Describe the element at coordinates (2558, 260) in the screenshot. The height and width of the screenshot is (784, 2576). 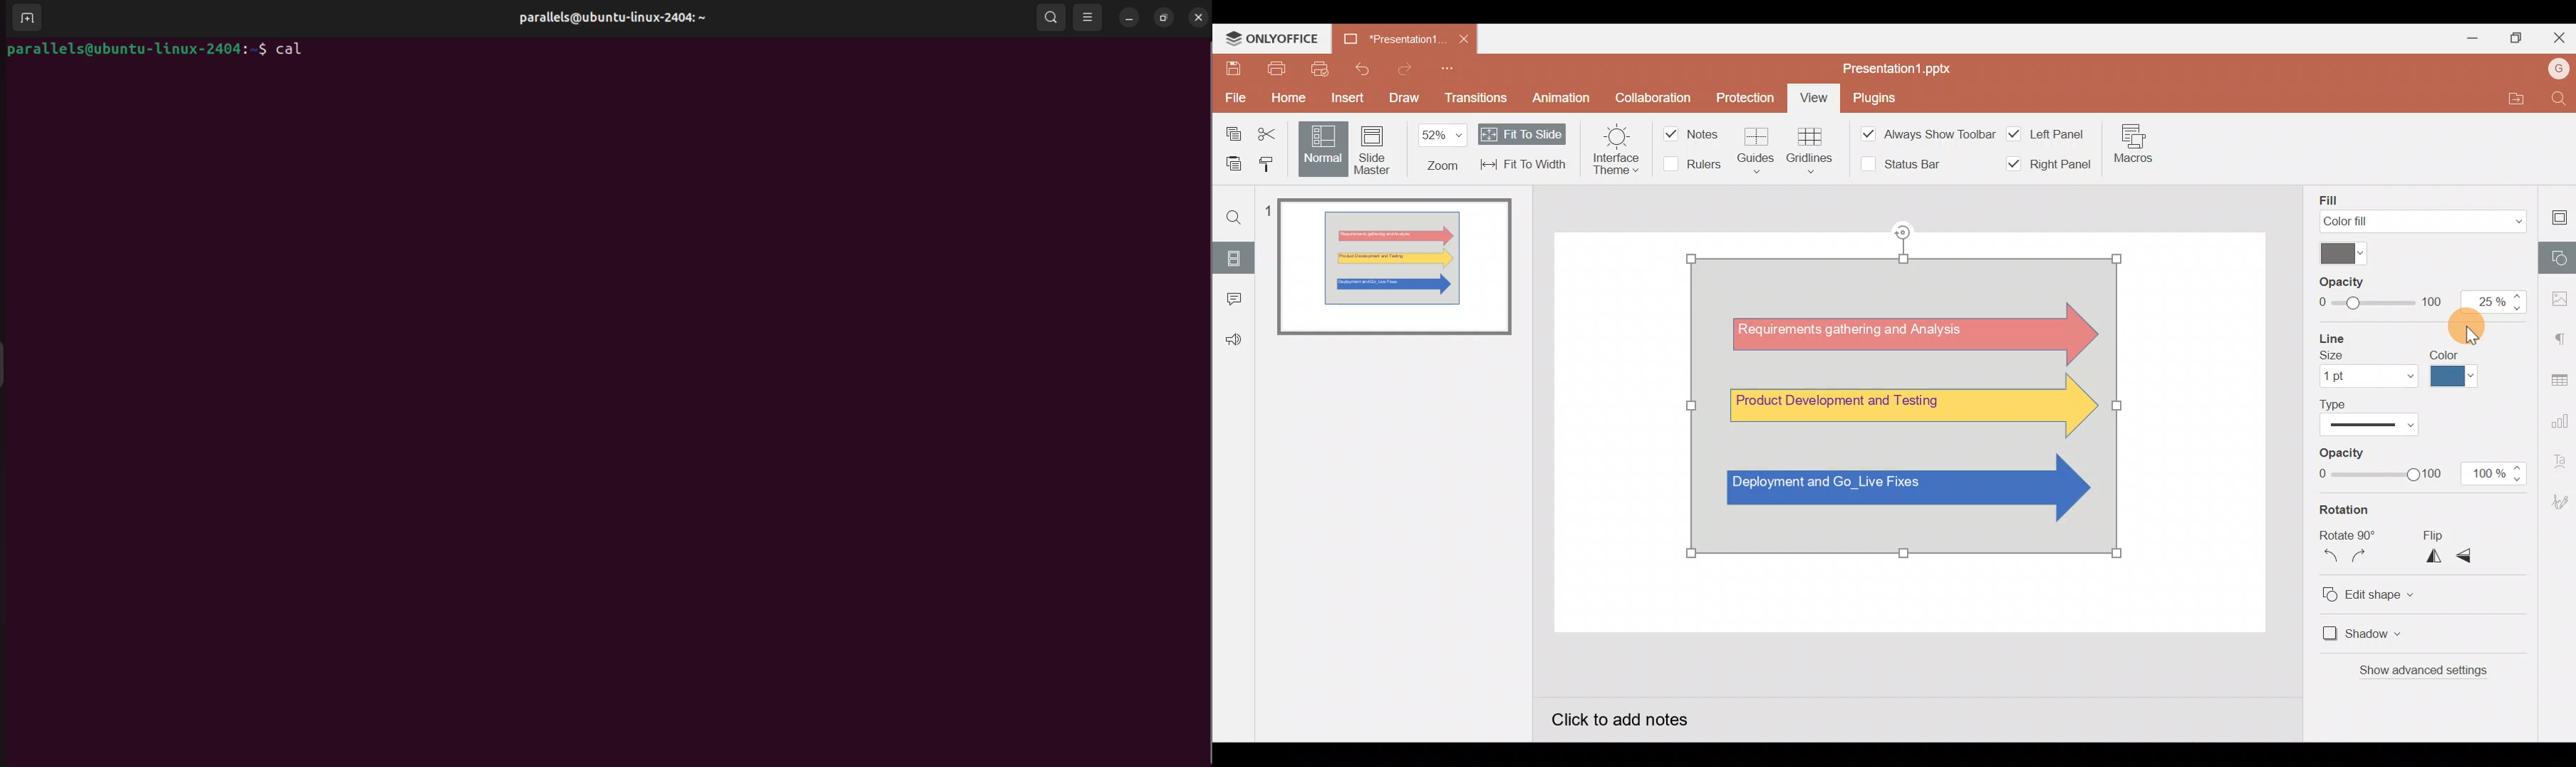
I see `Shapes settings` at that location.